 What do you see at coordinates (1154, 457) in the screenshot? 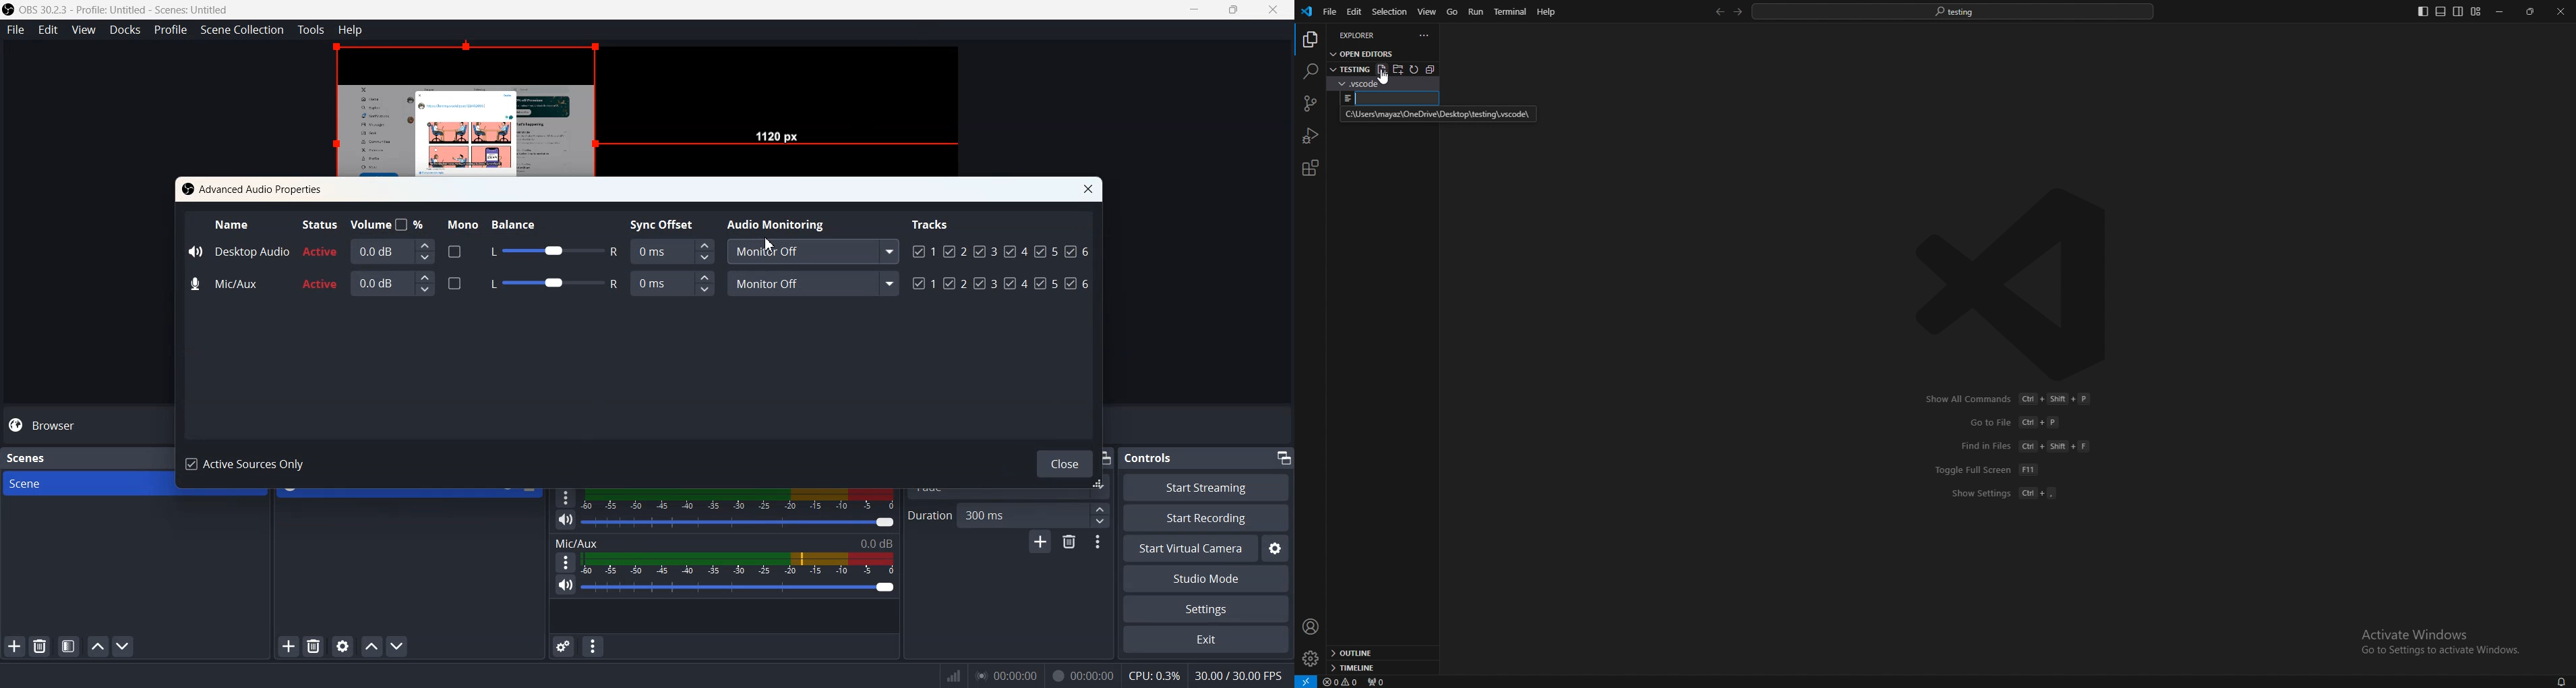
I see `Controls` at bounding box center [1154, 457].